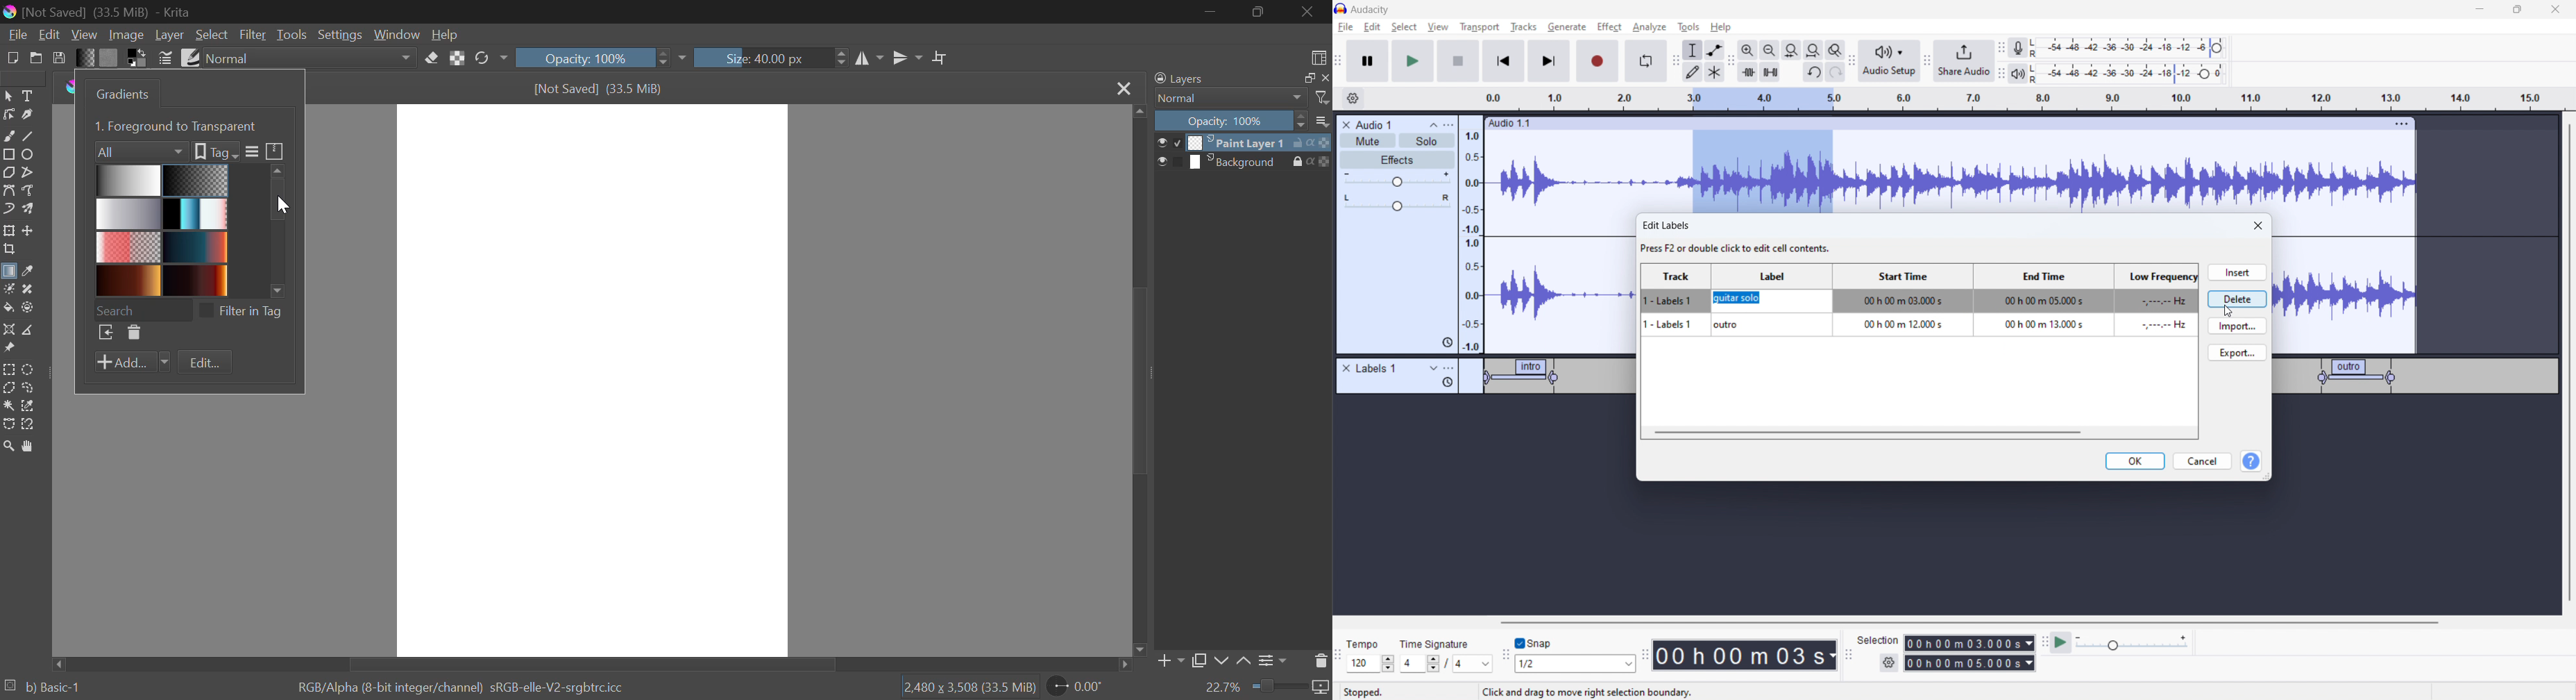  Describe the element at coordinates (1524, 378) in the screenshot. I see `label 1` at that location.